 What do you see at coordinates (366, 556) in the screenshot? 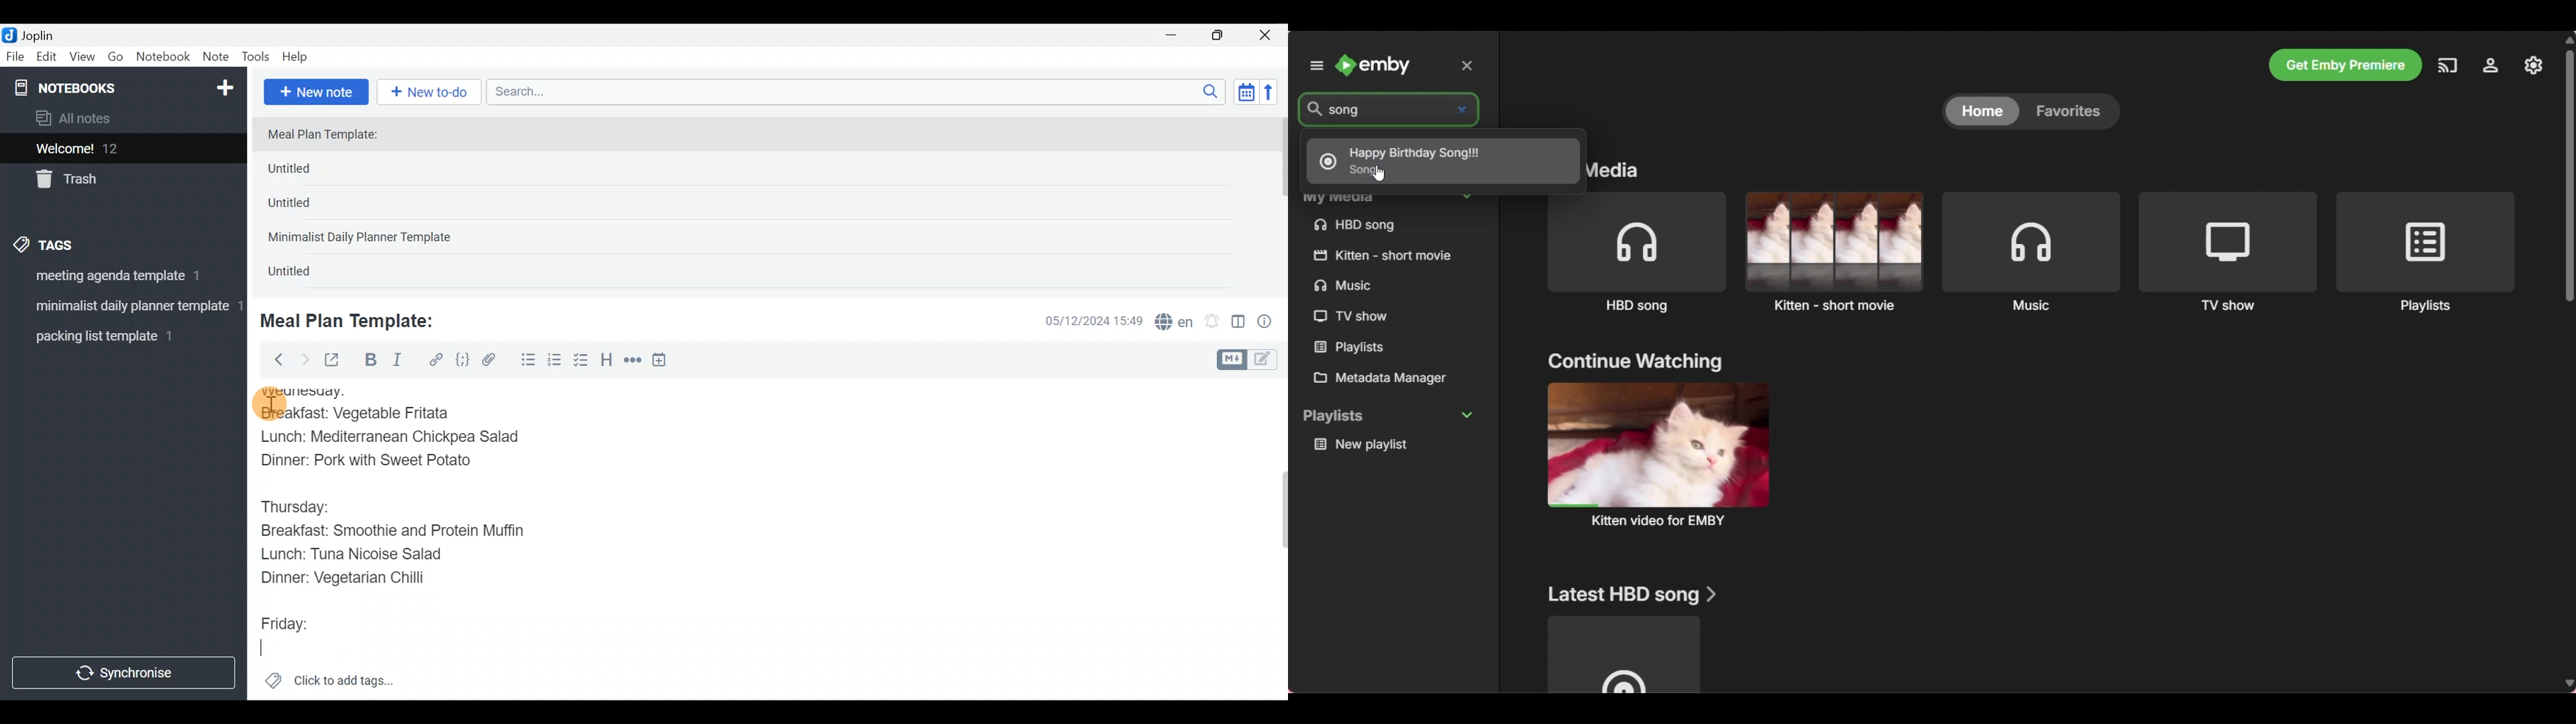
I see `Lunch: Tuna Nicoise Salad` at bounding box center [366, 556].